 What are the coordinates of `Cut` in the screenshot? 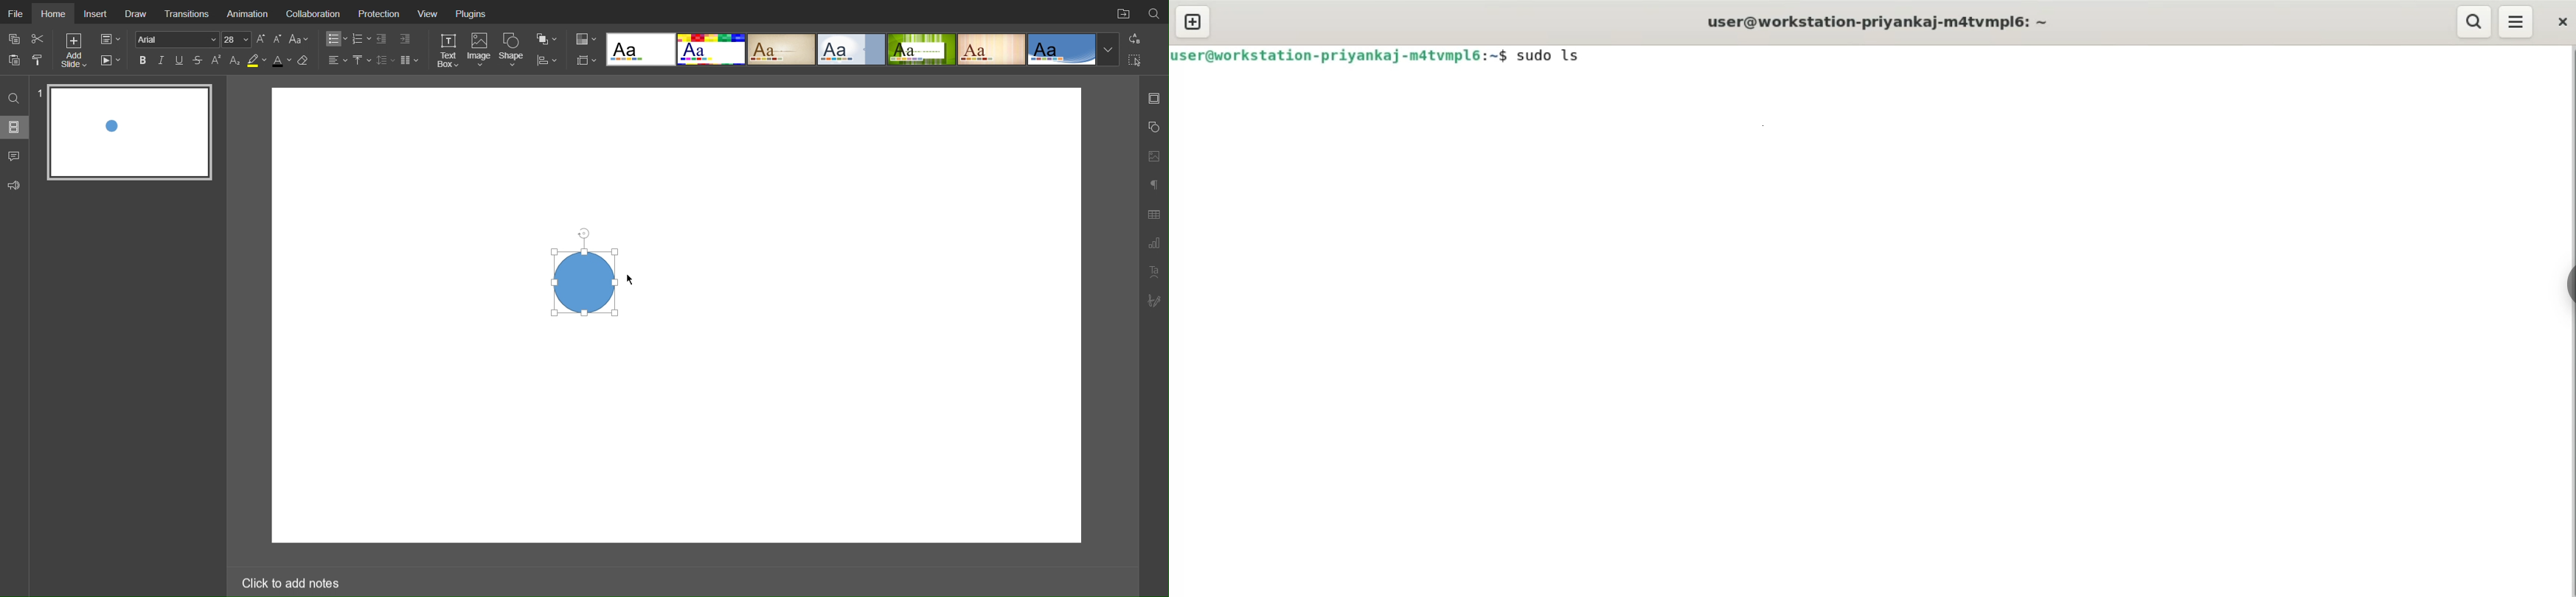 It's located at (39, 38).